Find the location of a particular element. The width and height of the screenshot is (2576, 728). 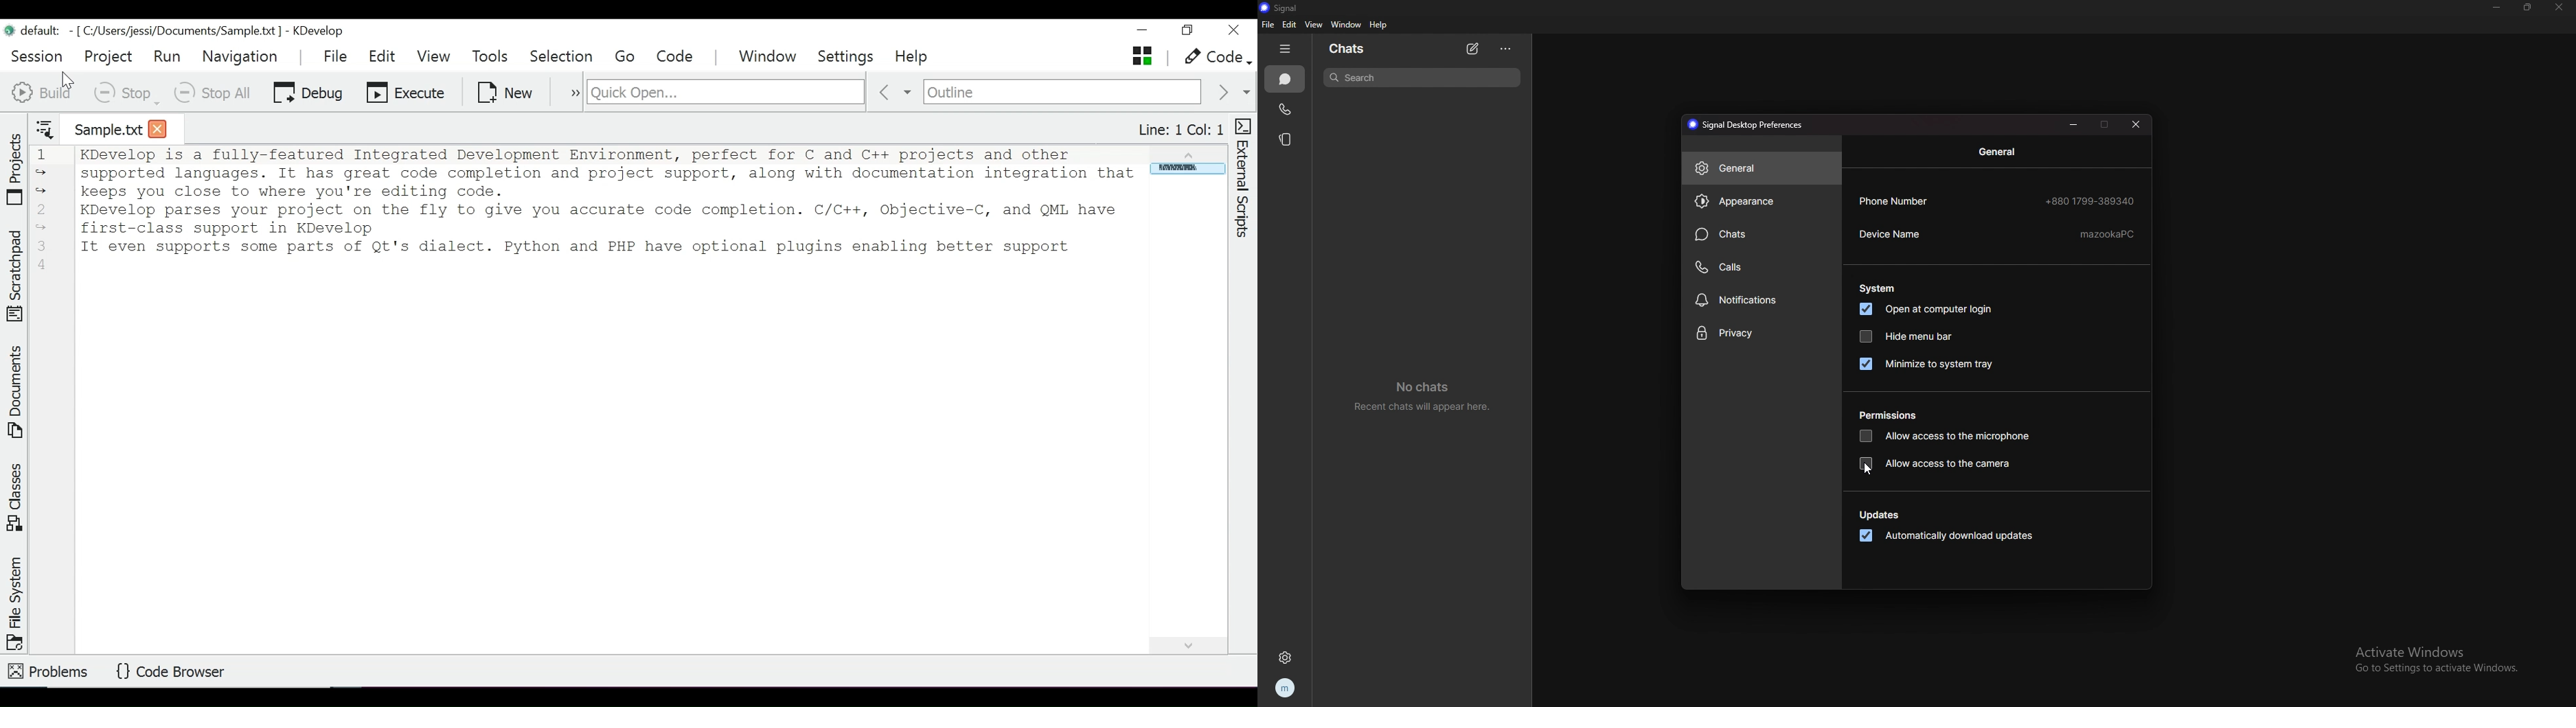

calls is located at coordinates (1760, 268).